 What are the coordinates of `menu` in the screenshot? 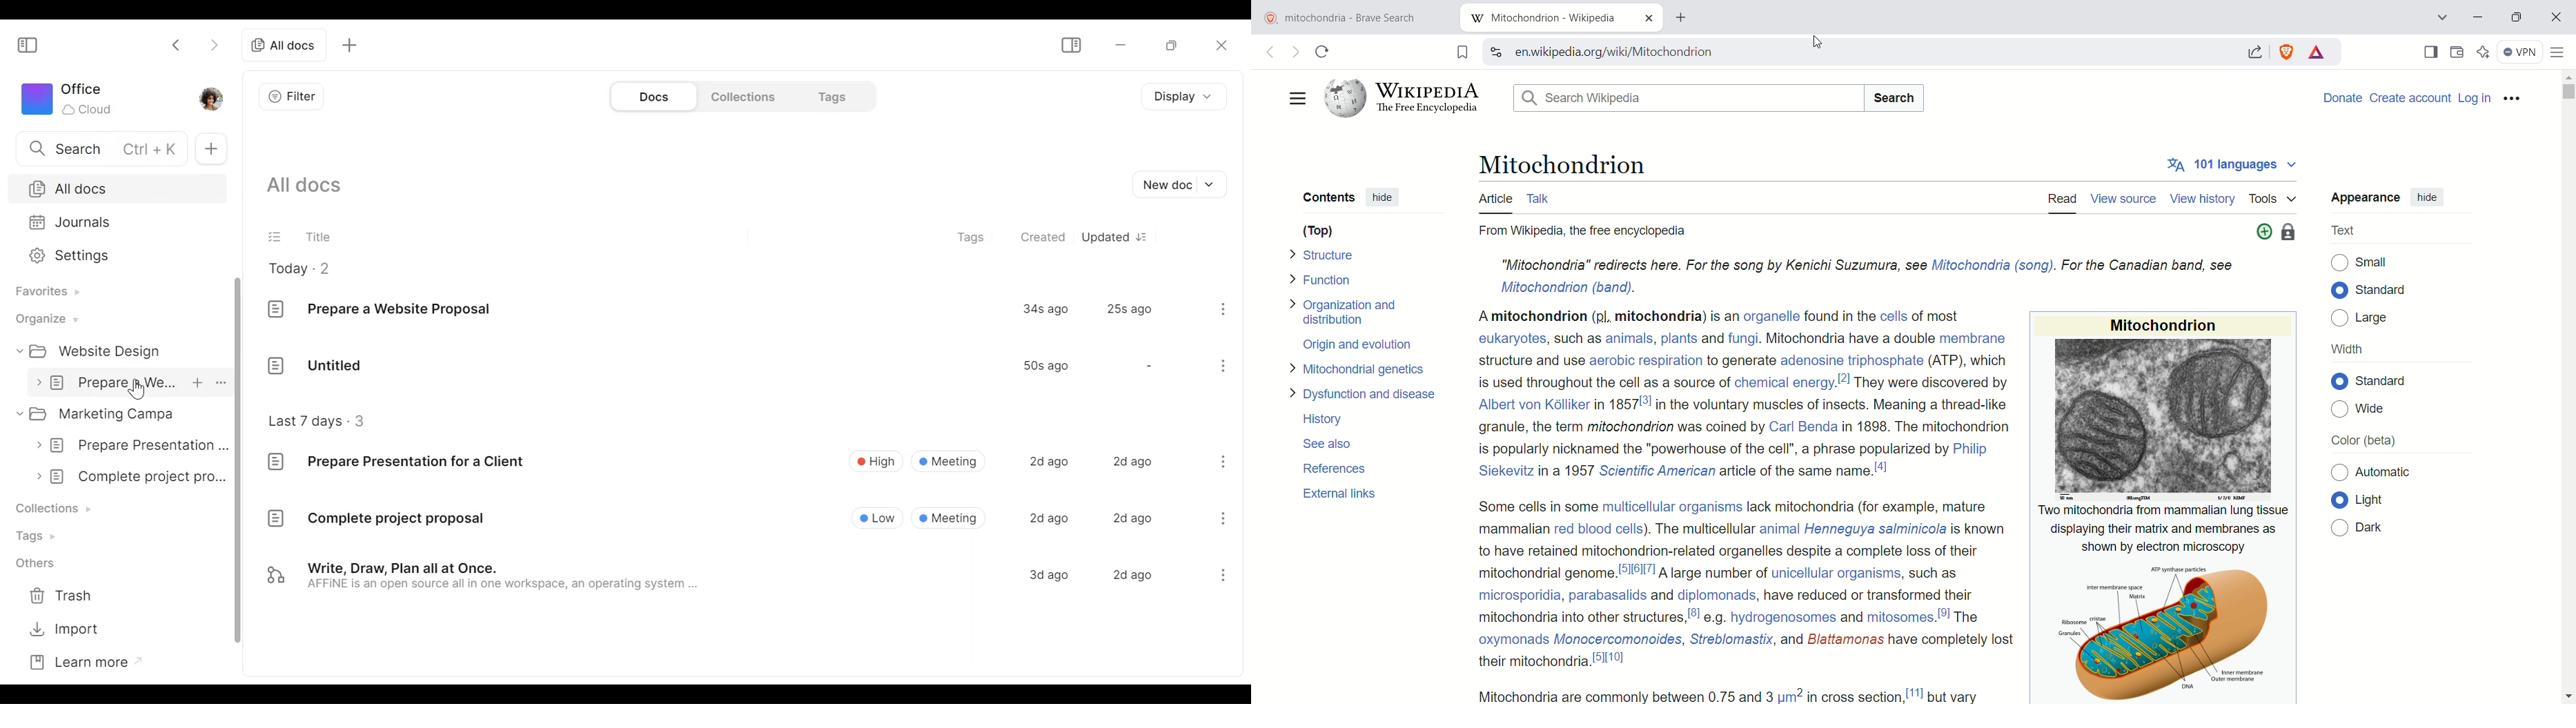 It's located at (2513, 99).